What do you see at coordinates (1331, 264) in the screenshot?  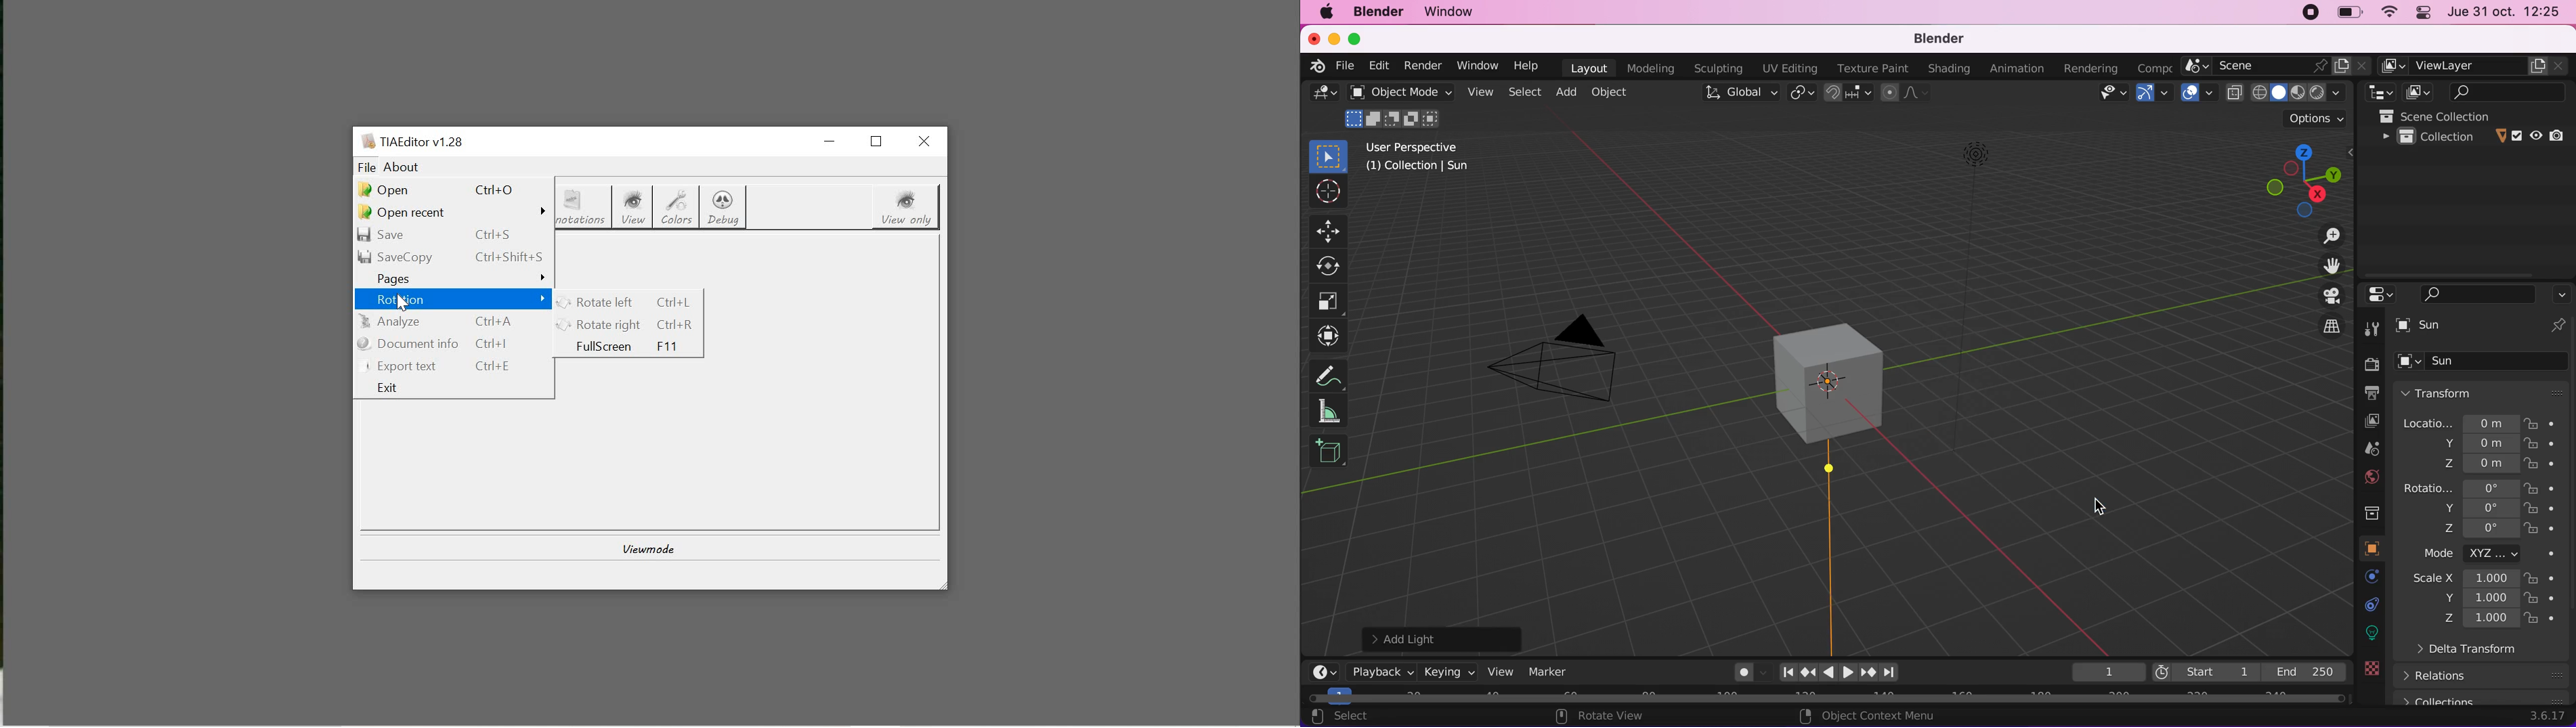 I see `rotate` at bounding box center [1331, 264].